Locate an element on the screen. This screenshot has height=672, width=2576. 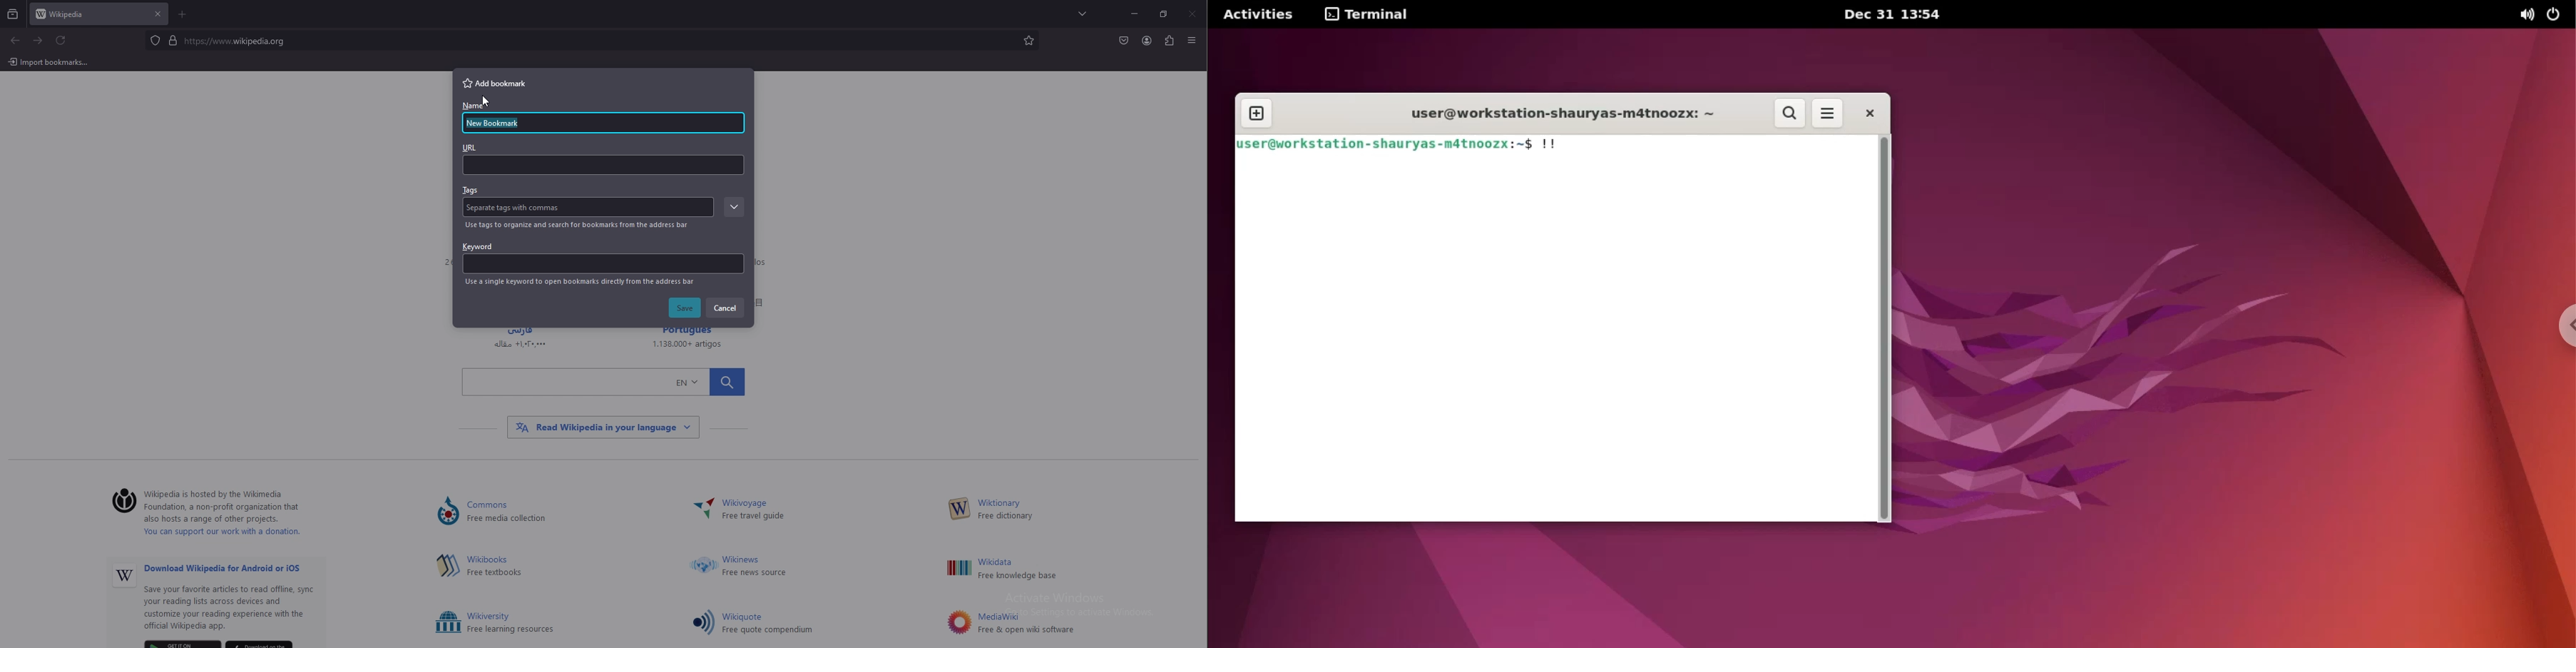
search bar is located at coordinates (585, 40).